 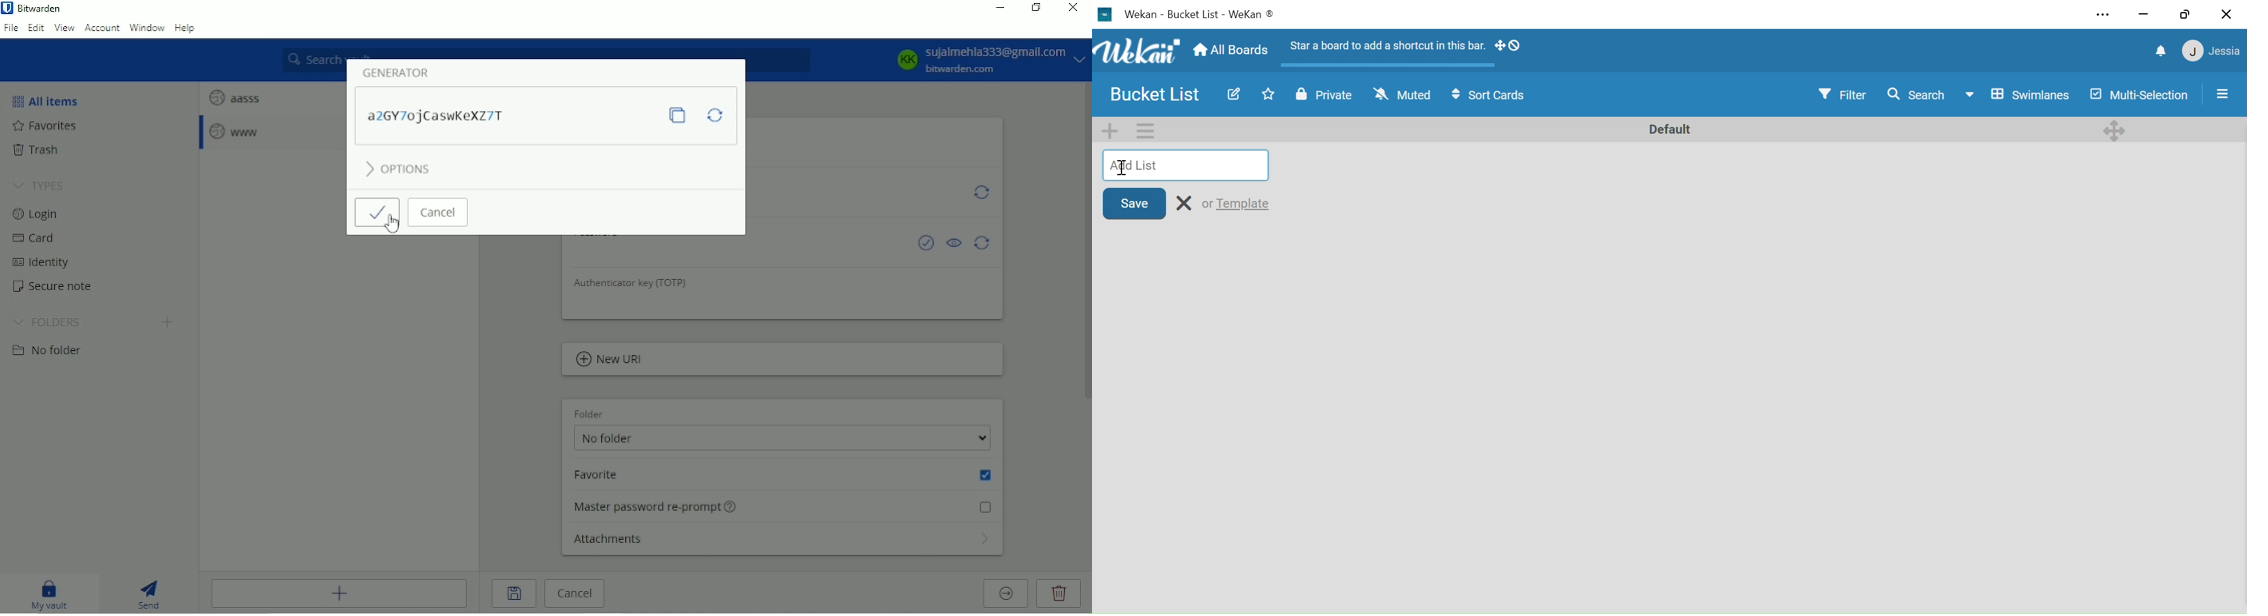 What do you see at coordinates (632, 282) in the screenshot?
I see `Authenticator key` at bounding box center [632, 282].